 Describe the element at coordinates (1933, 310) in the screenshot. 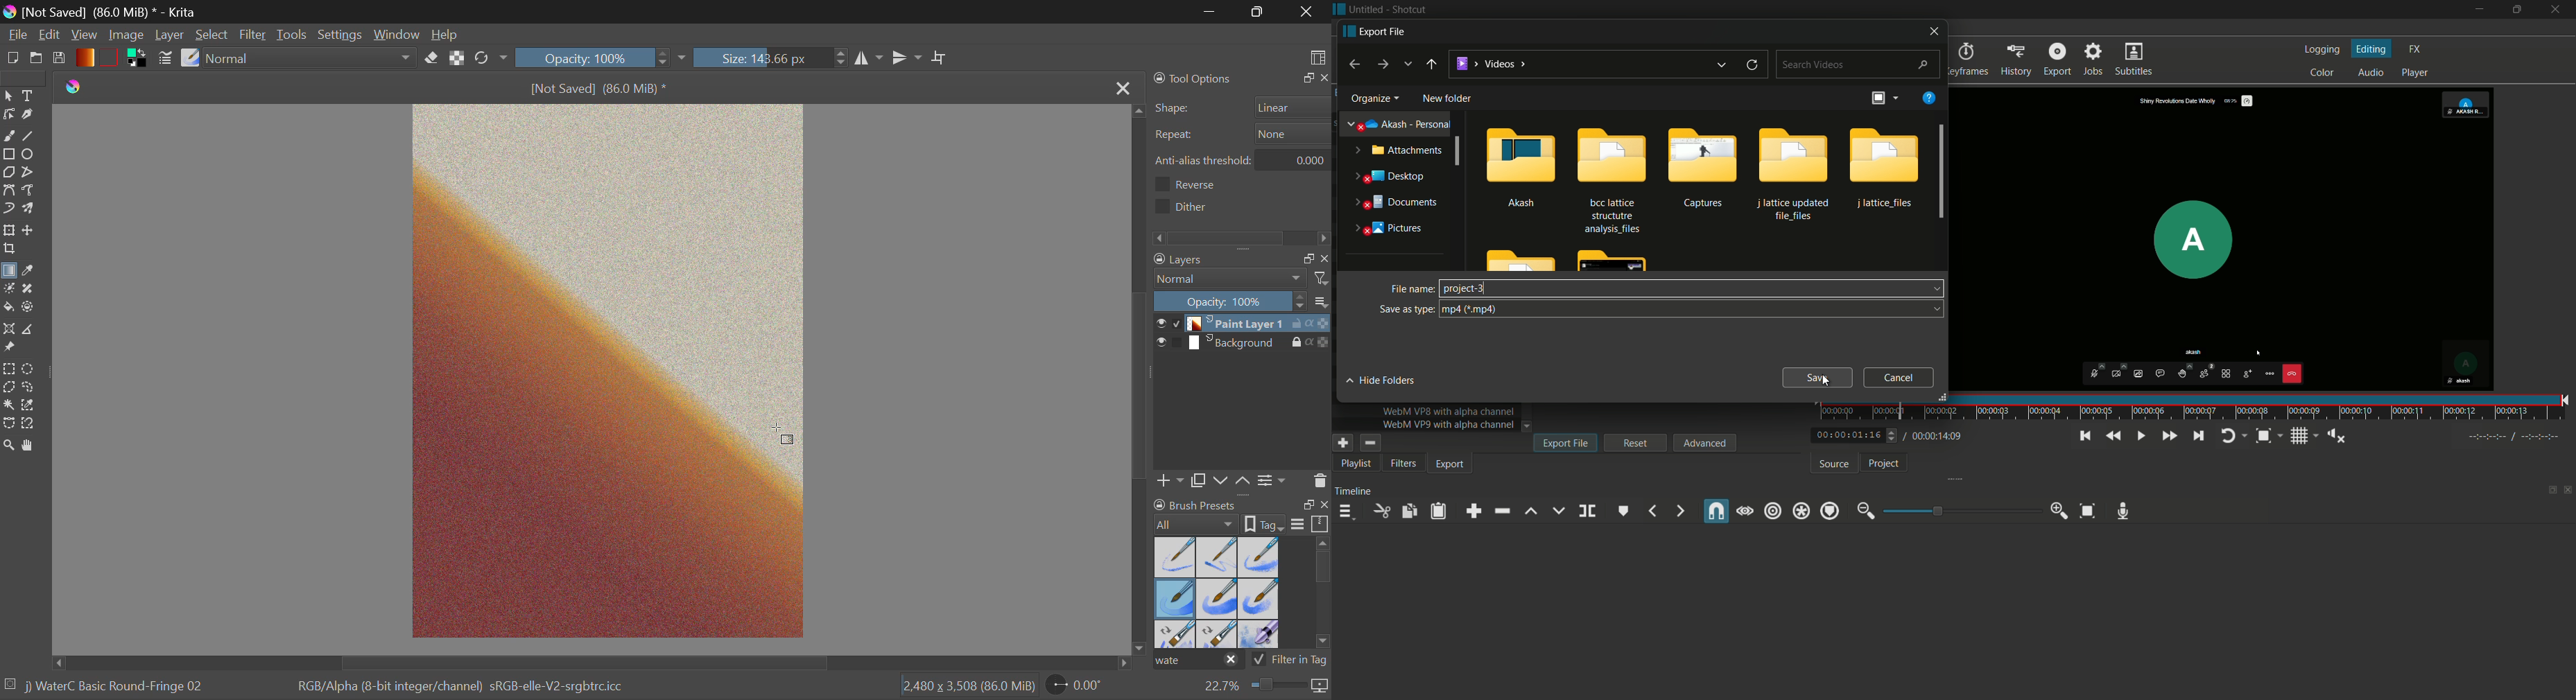

I see `dropdown` at that location.